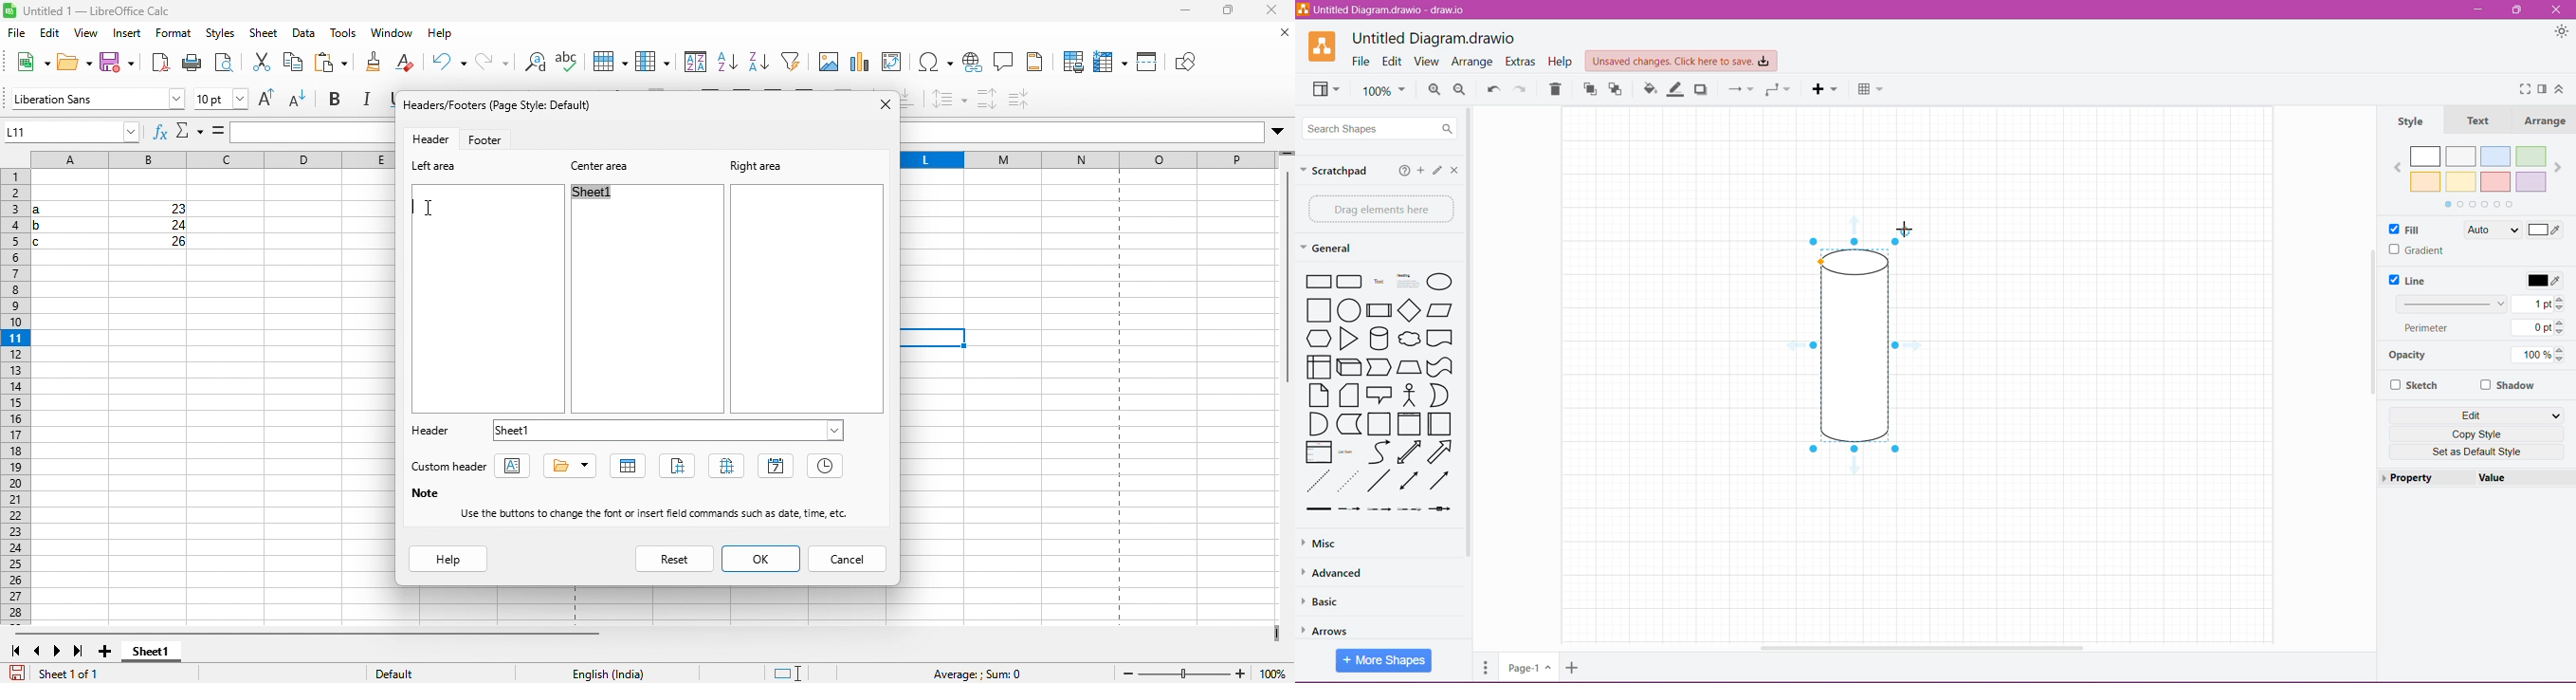 The image size is (2576, 700). What do you see at coordinates (2475, 357) in the screenshot?
I see `Set Line Opacity` at bounding box center [2475, 357].